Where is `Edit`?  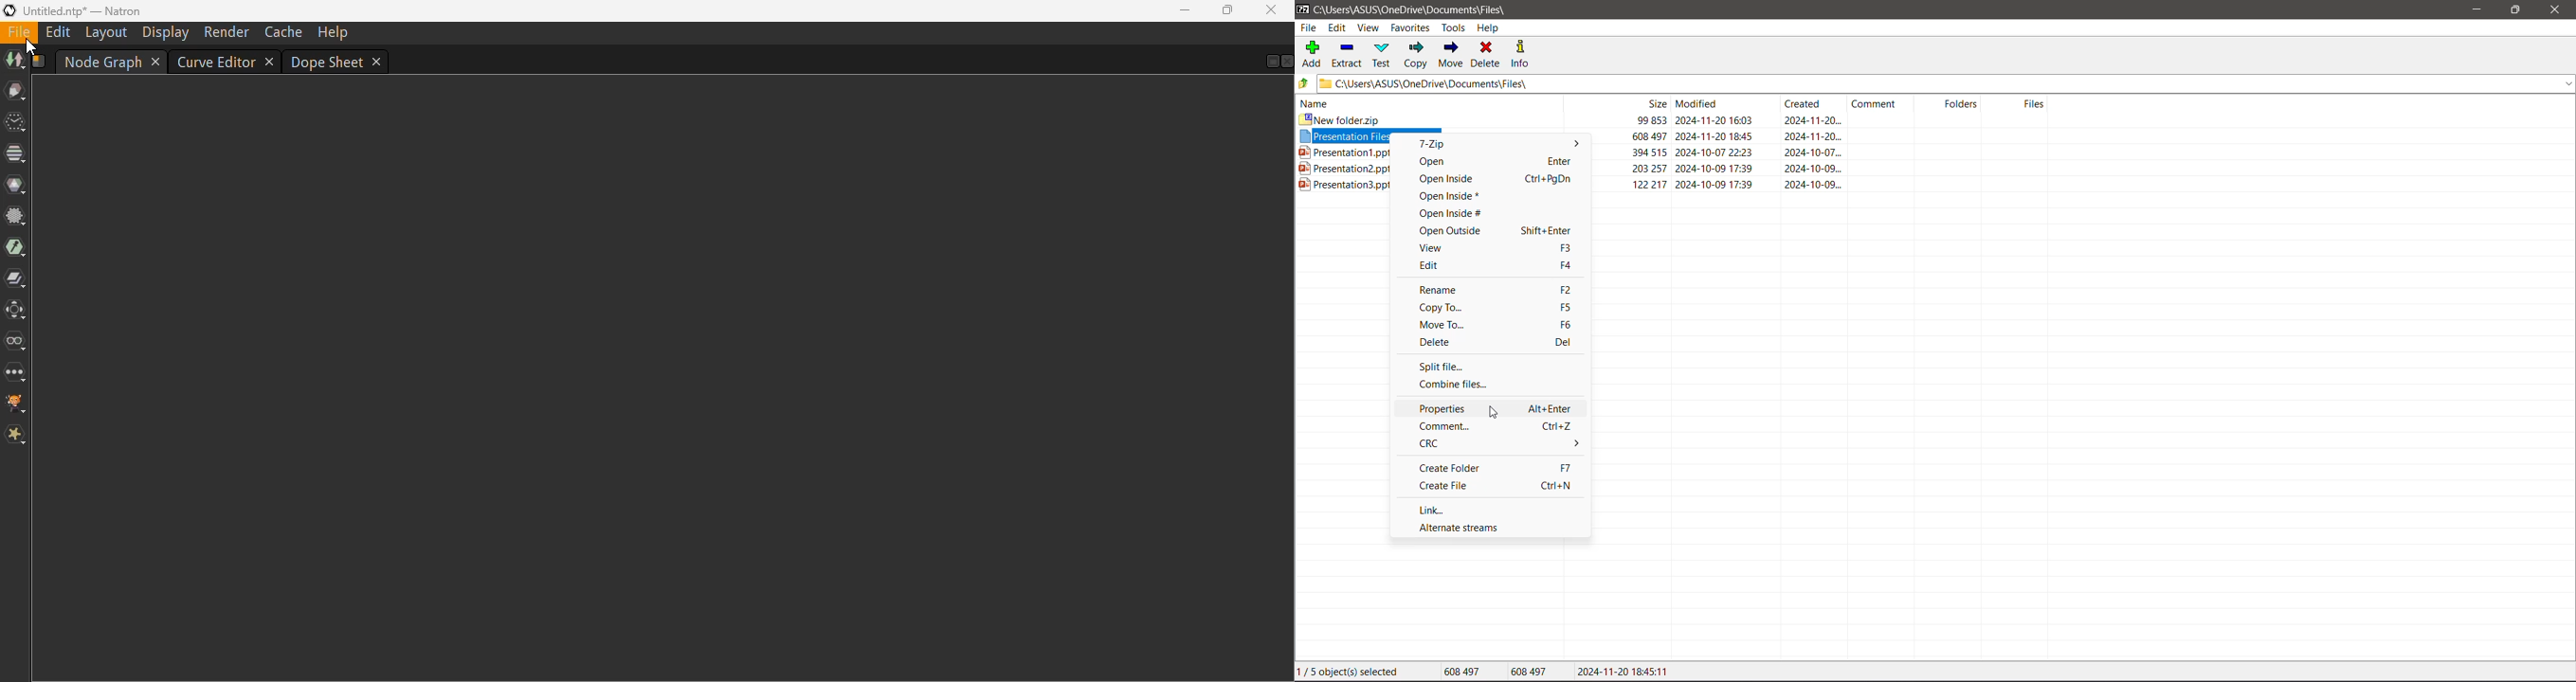
Edit is located at coordinates (1339, 27).